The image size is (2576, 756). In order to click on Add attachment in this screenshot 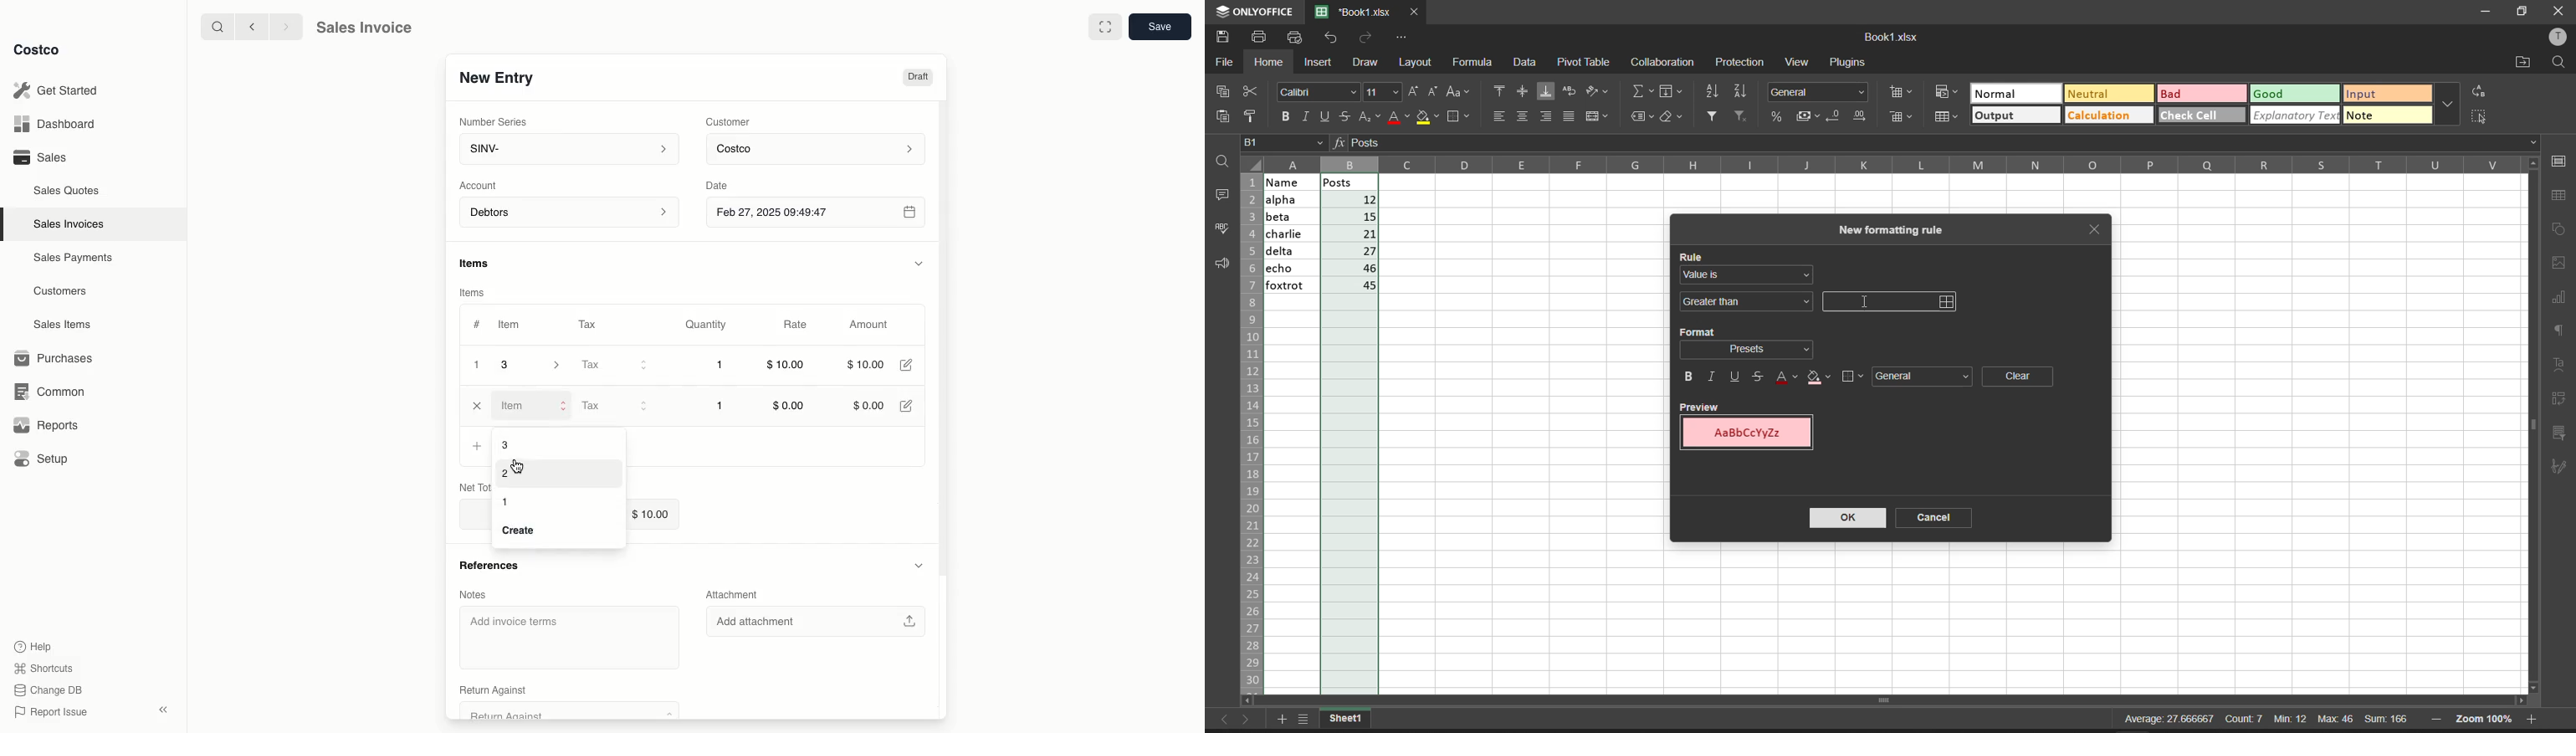, I will do `click(820, 621)`.